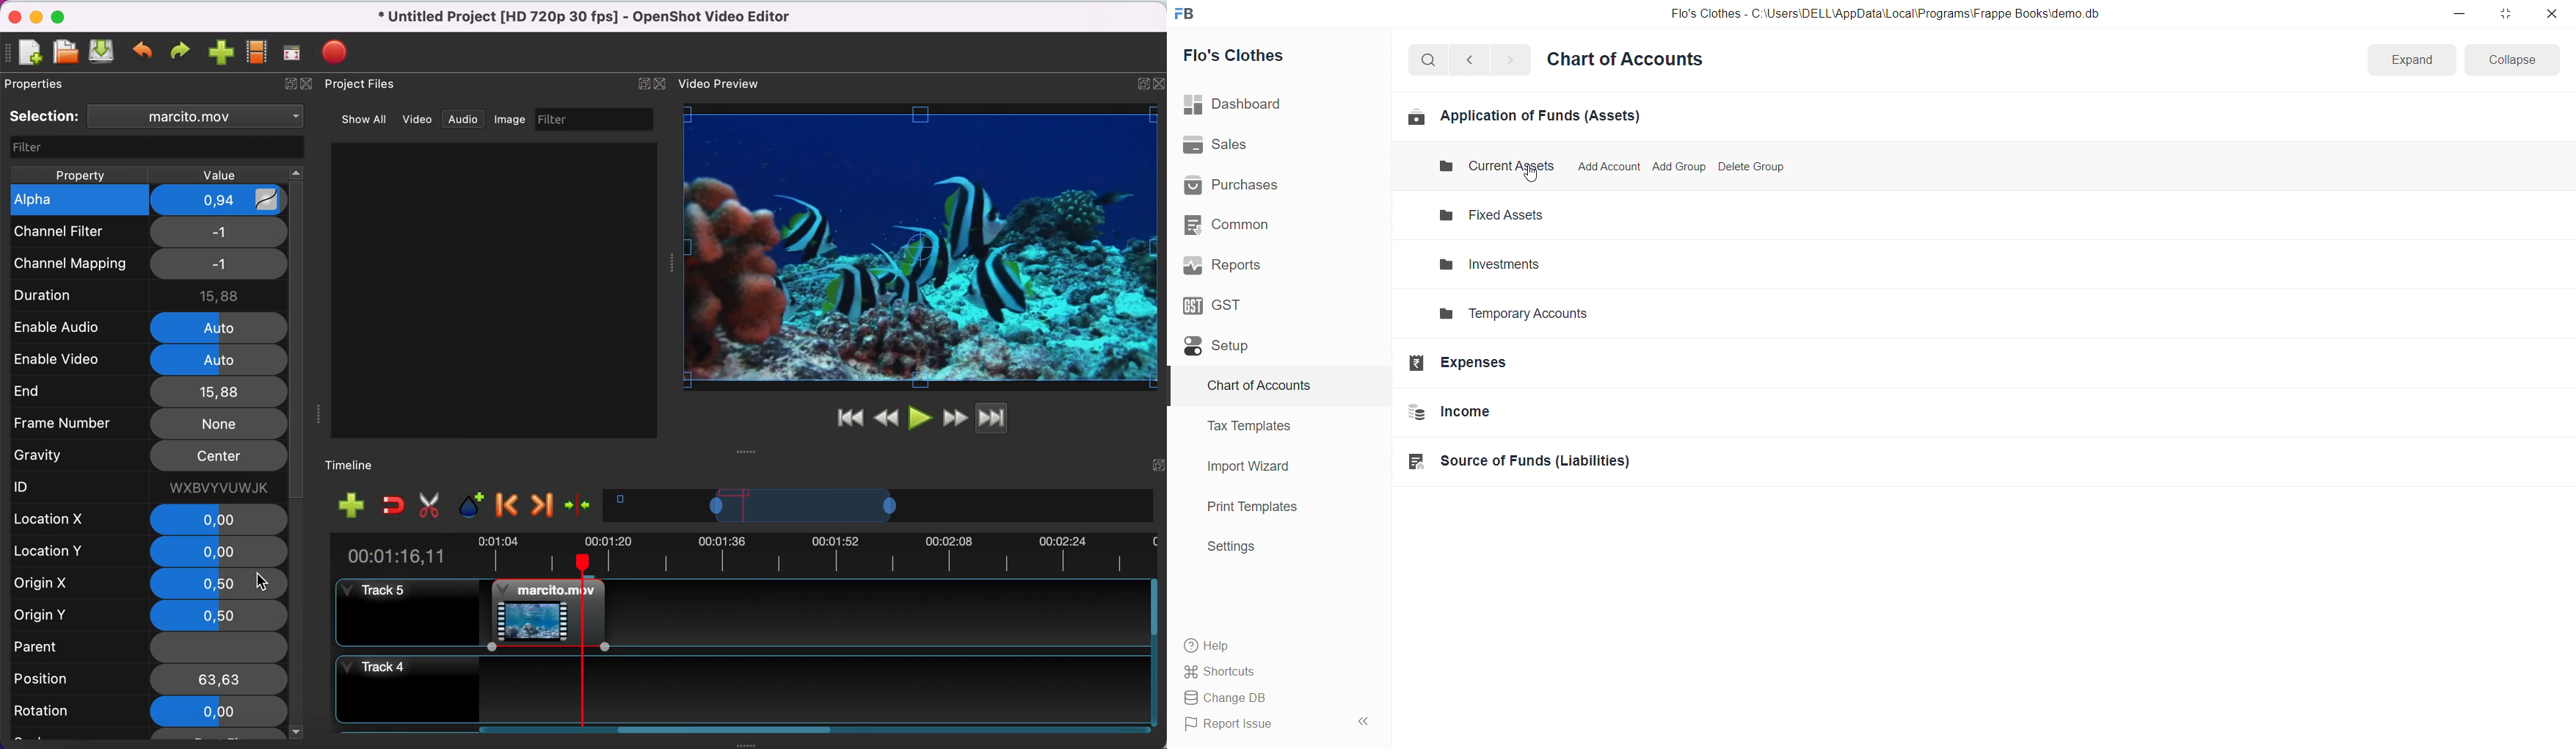 This screenshot has width=2576, height=756. I want to click on Chart of Accounts, so click(1270, 386).